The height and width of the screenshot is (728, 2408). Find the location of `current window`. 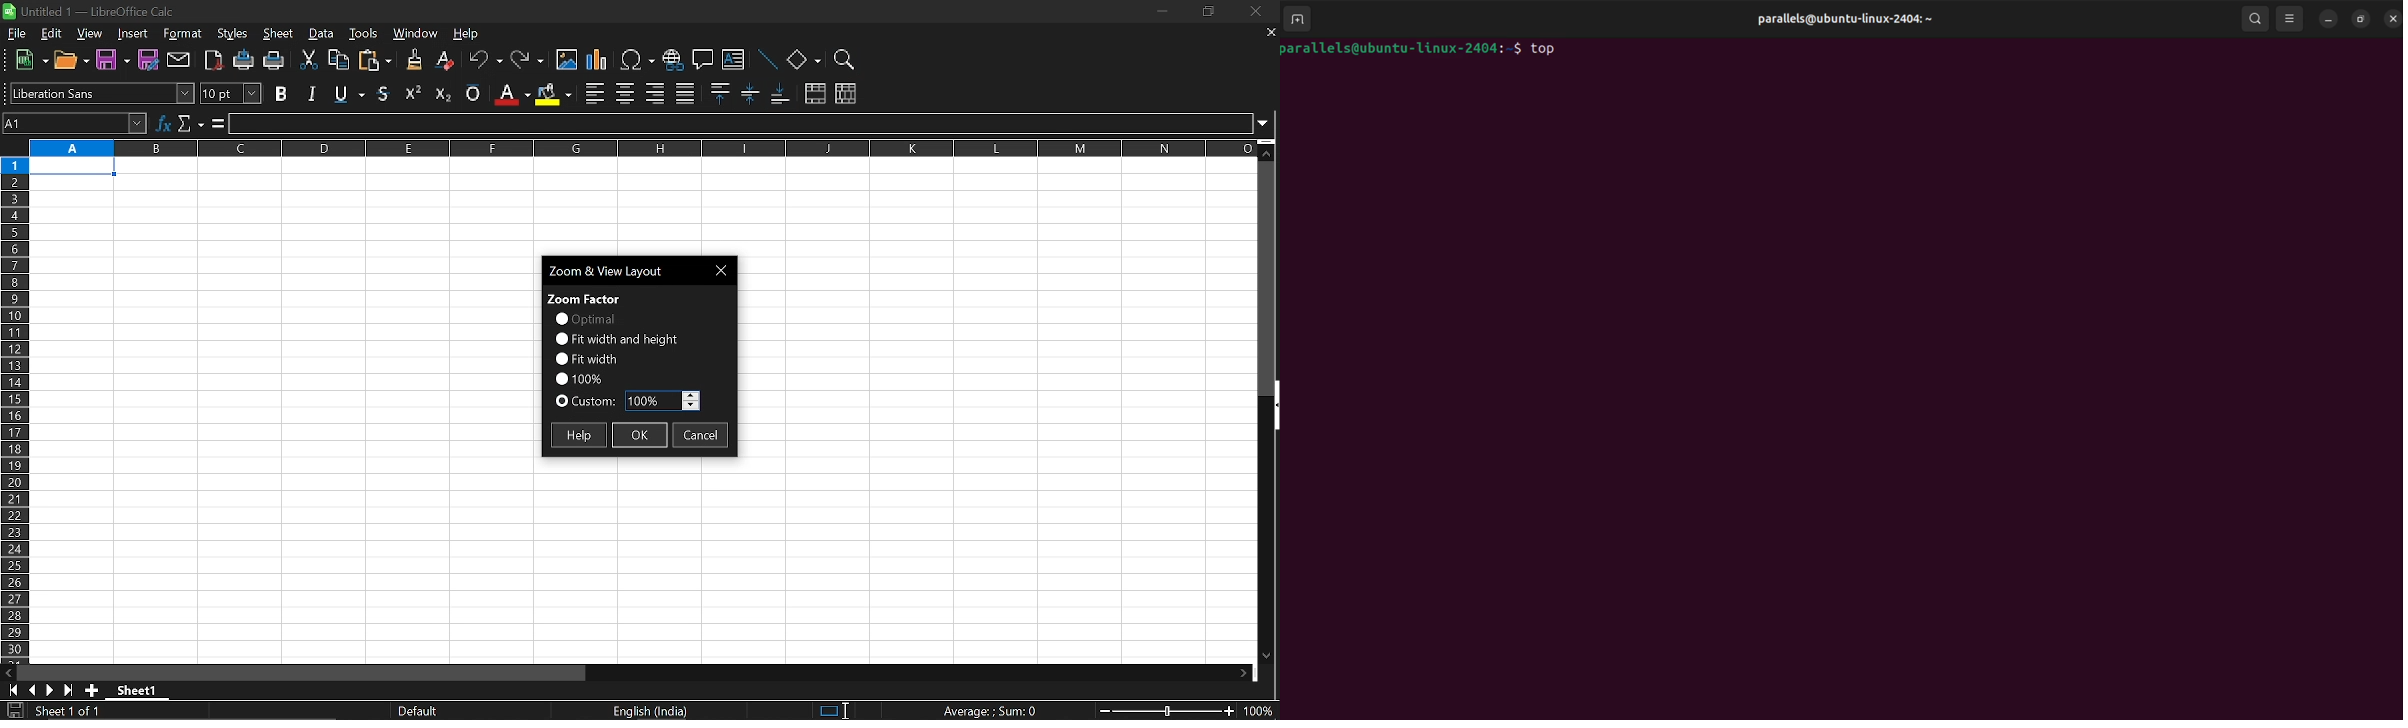

current window is located at coordinates (620, 269).